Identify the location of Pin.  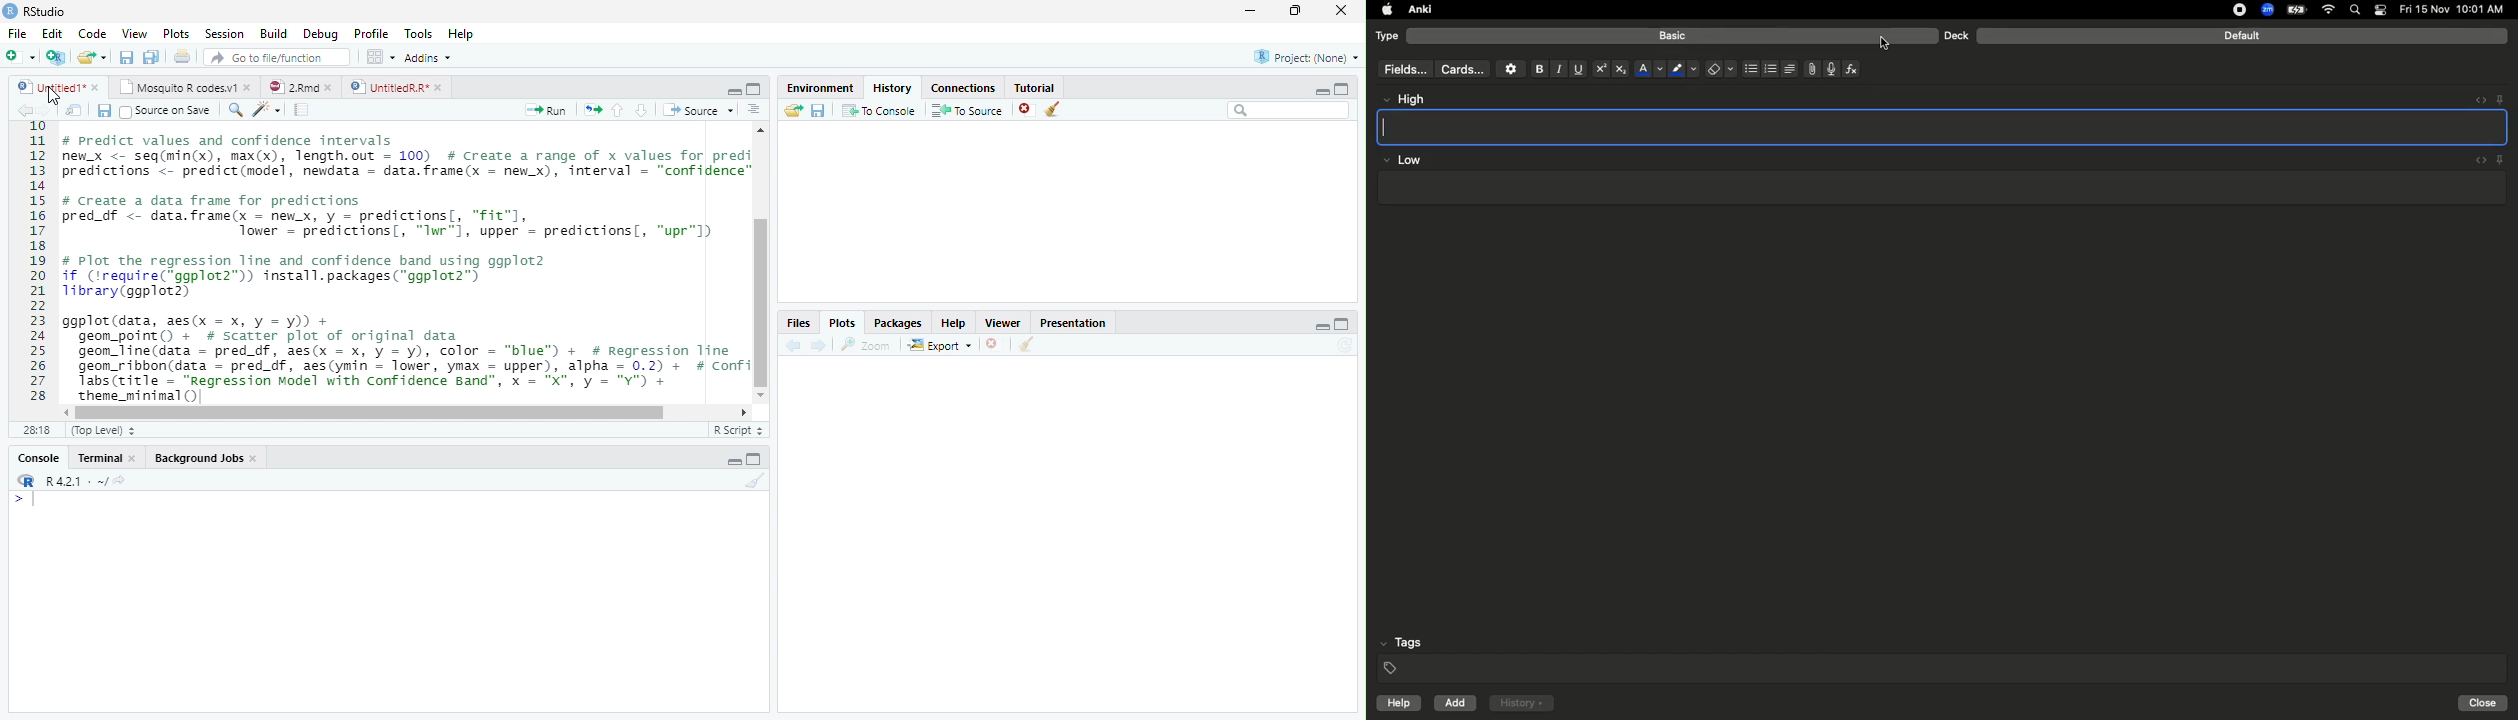
(2501, 159).